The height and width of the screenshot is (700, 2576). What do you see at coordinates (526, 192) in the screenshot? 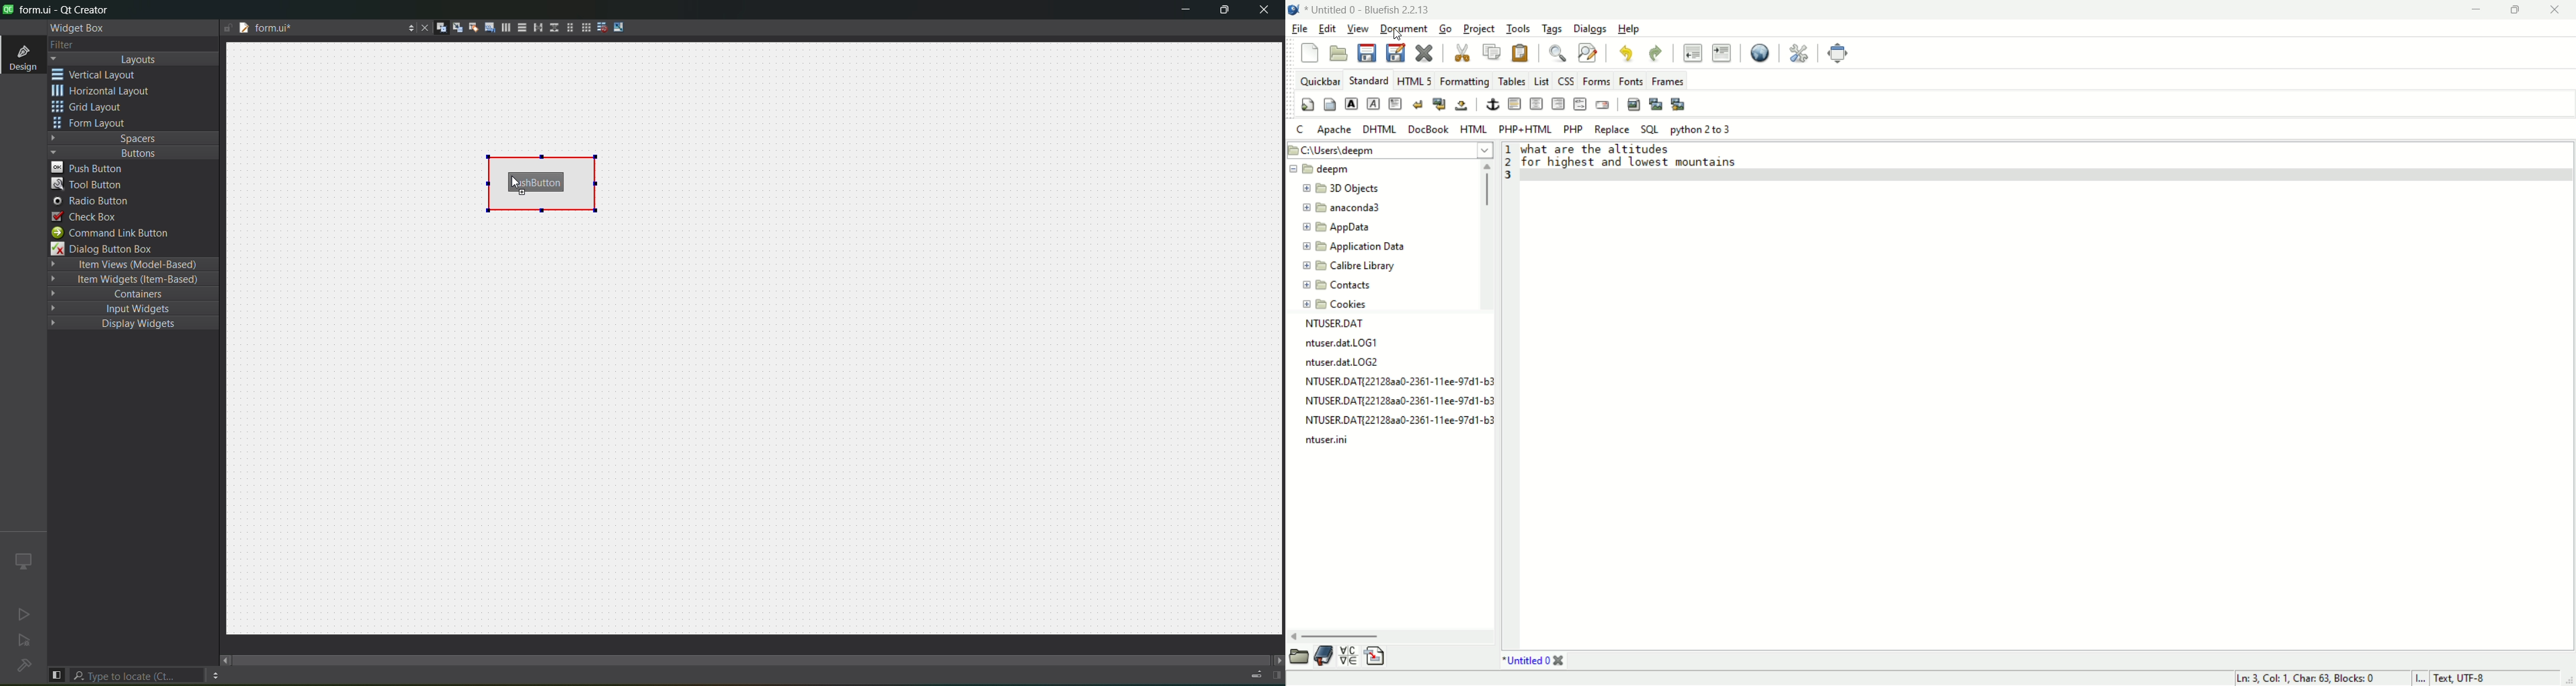
I see `Cursor` at bounding box center [526, 192].